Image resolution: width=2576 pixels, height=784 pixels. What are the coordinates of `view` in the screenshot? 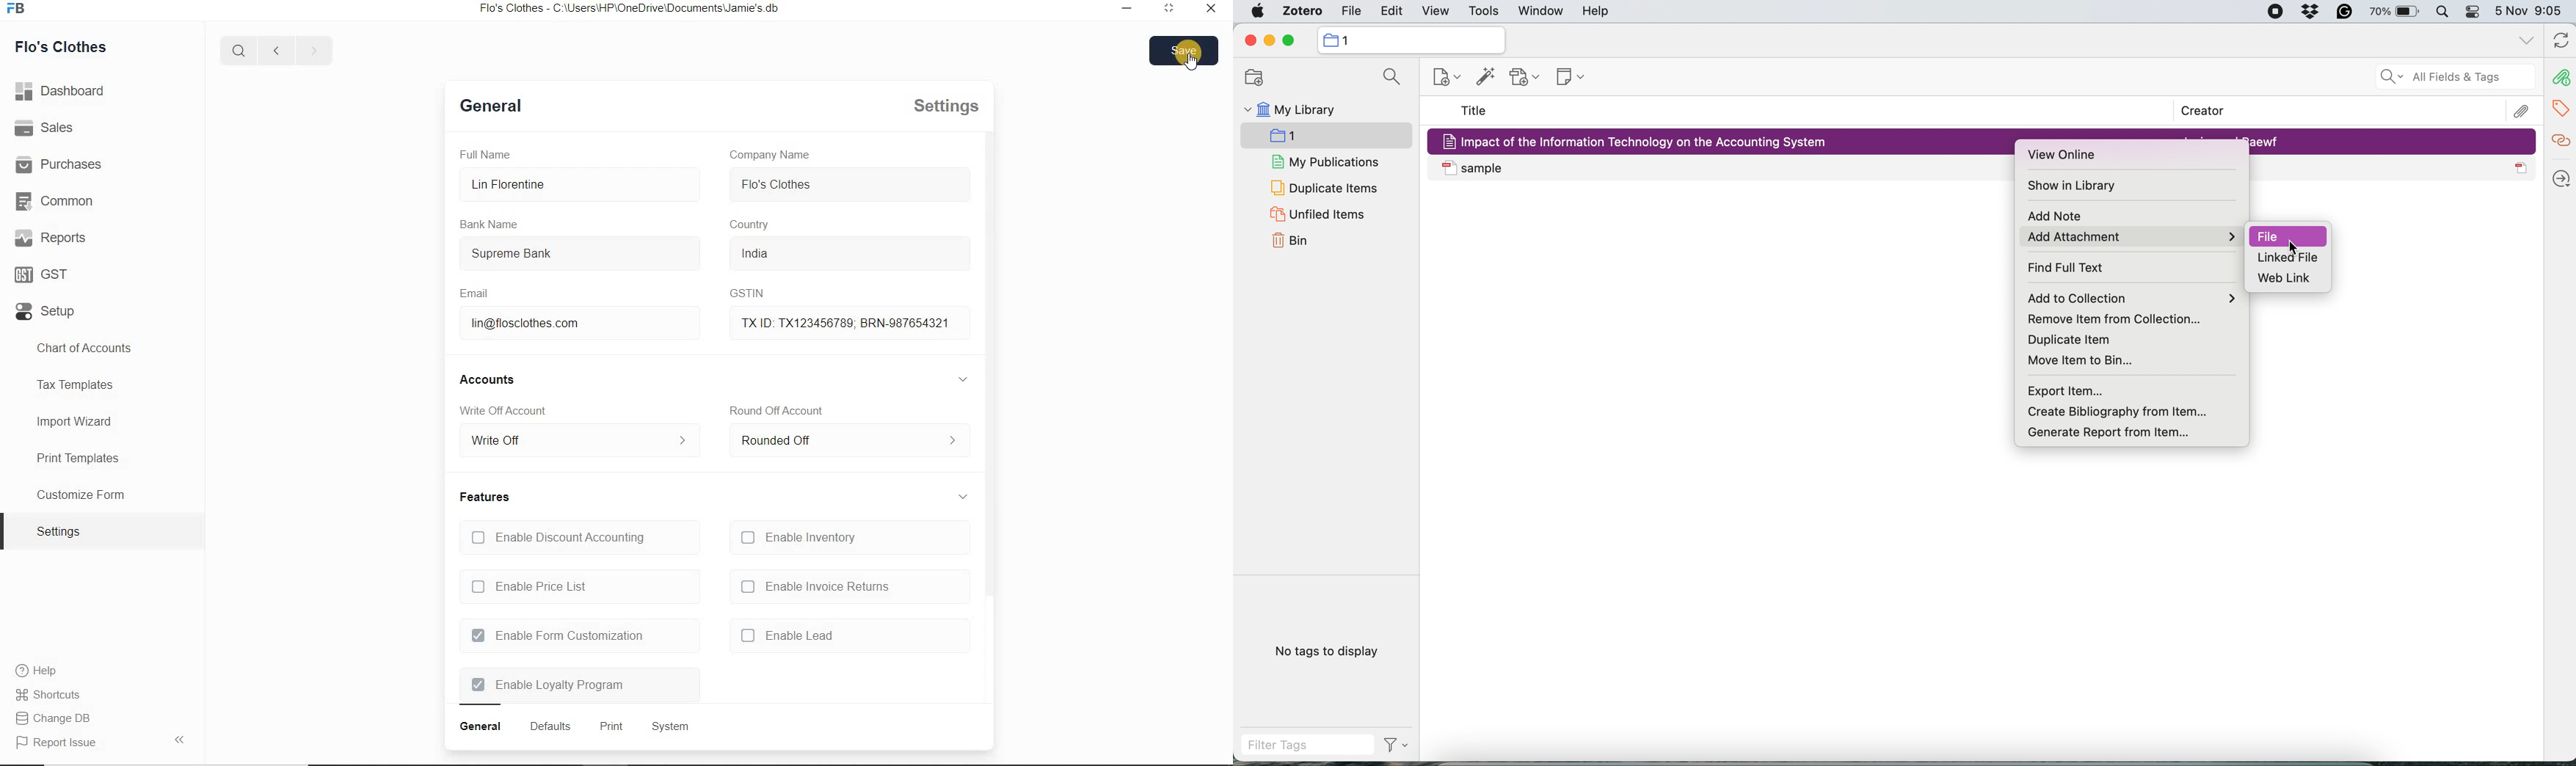 It's located at (1436, 12).